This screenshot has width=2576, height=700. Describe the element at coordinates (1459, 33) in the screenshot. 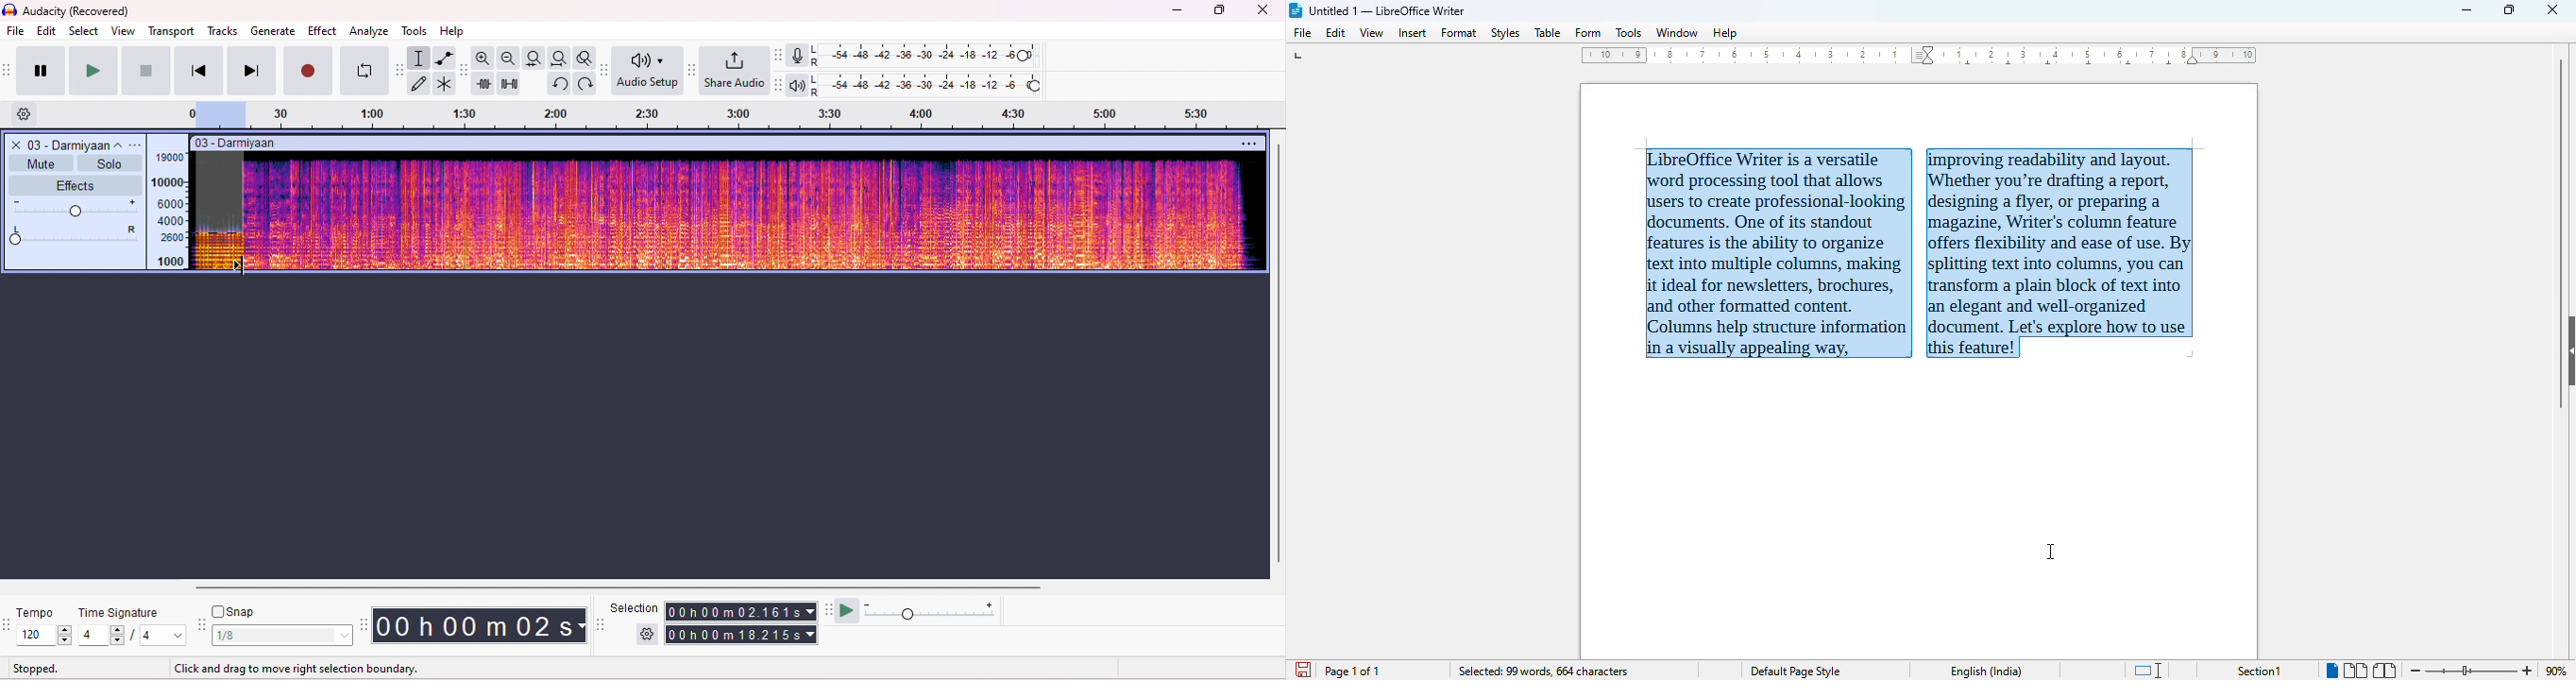

I see `format` at that location.